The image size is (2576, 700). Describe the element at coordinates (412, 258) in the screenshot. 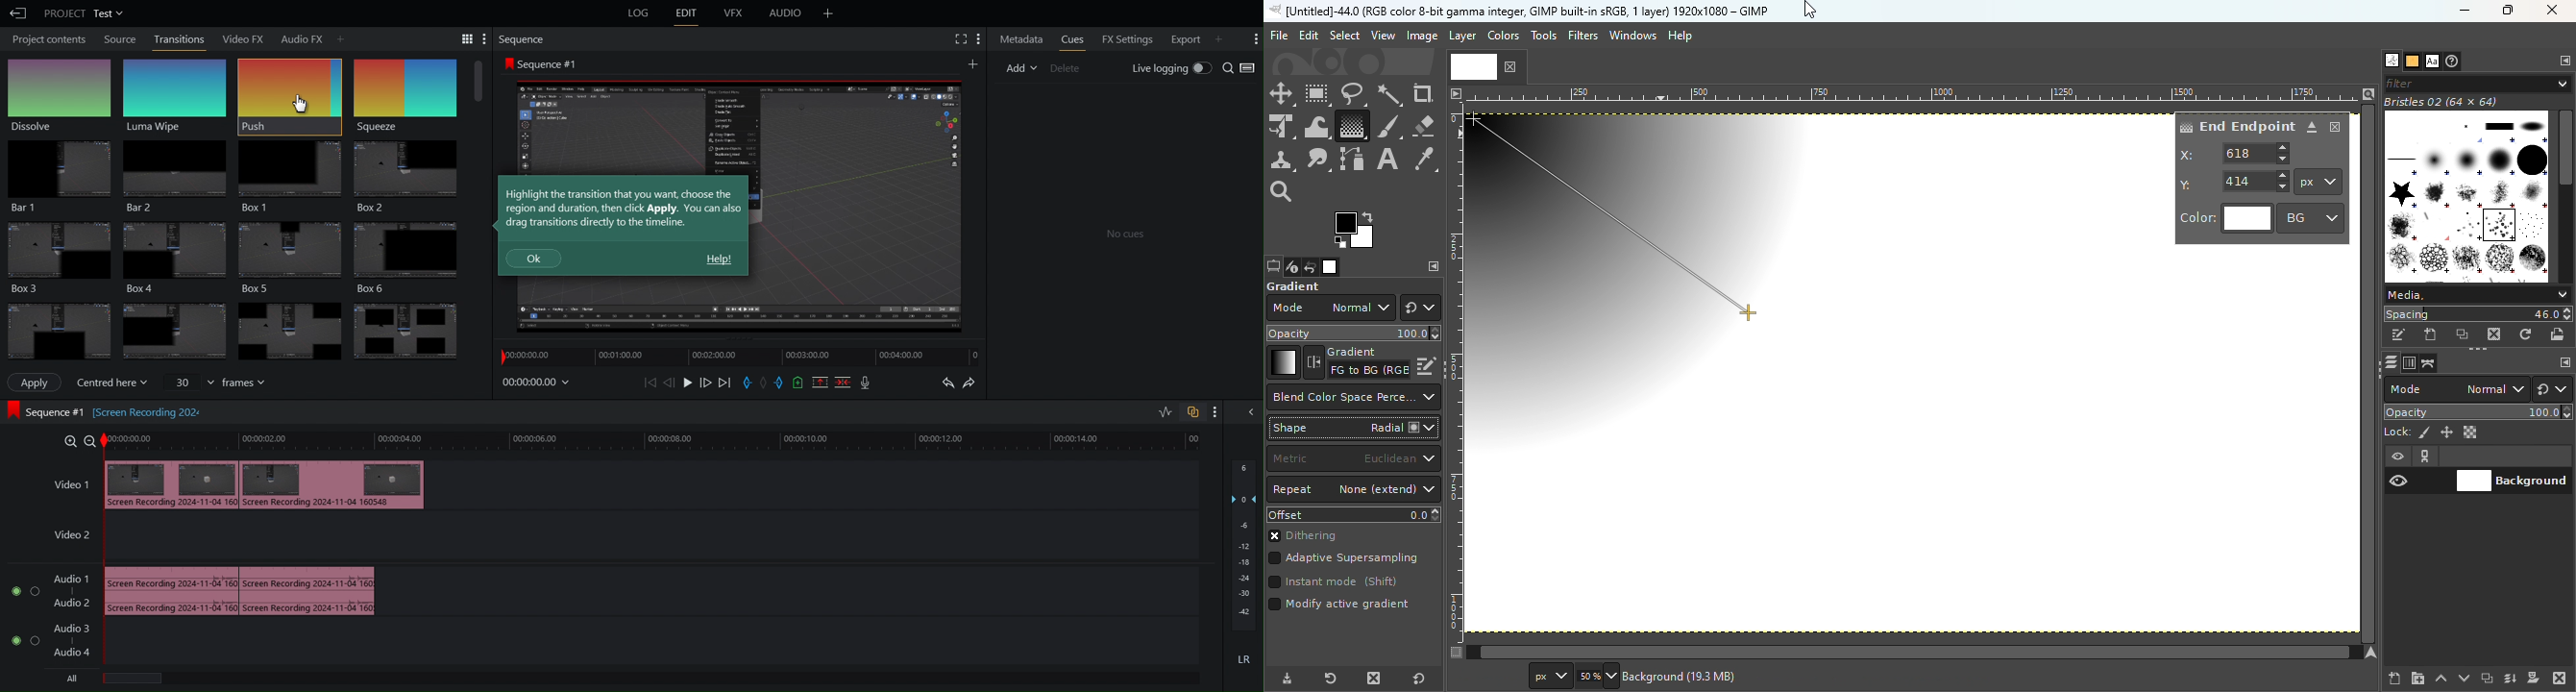

I see `Box 6` at that location.